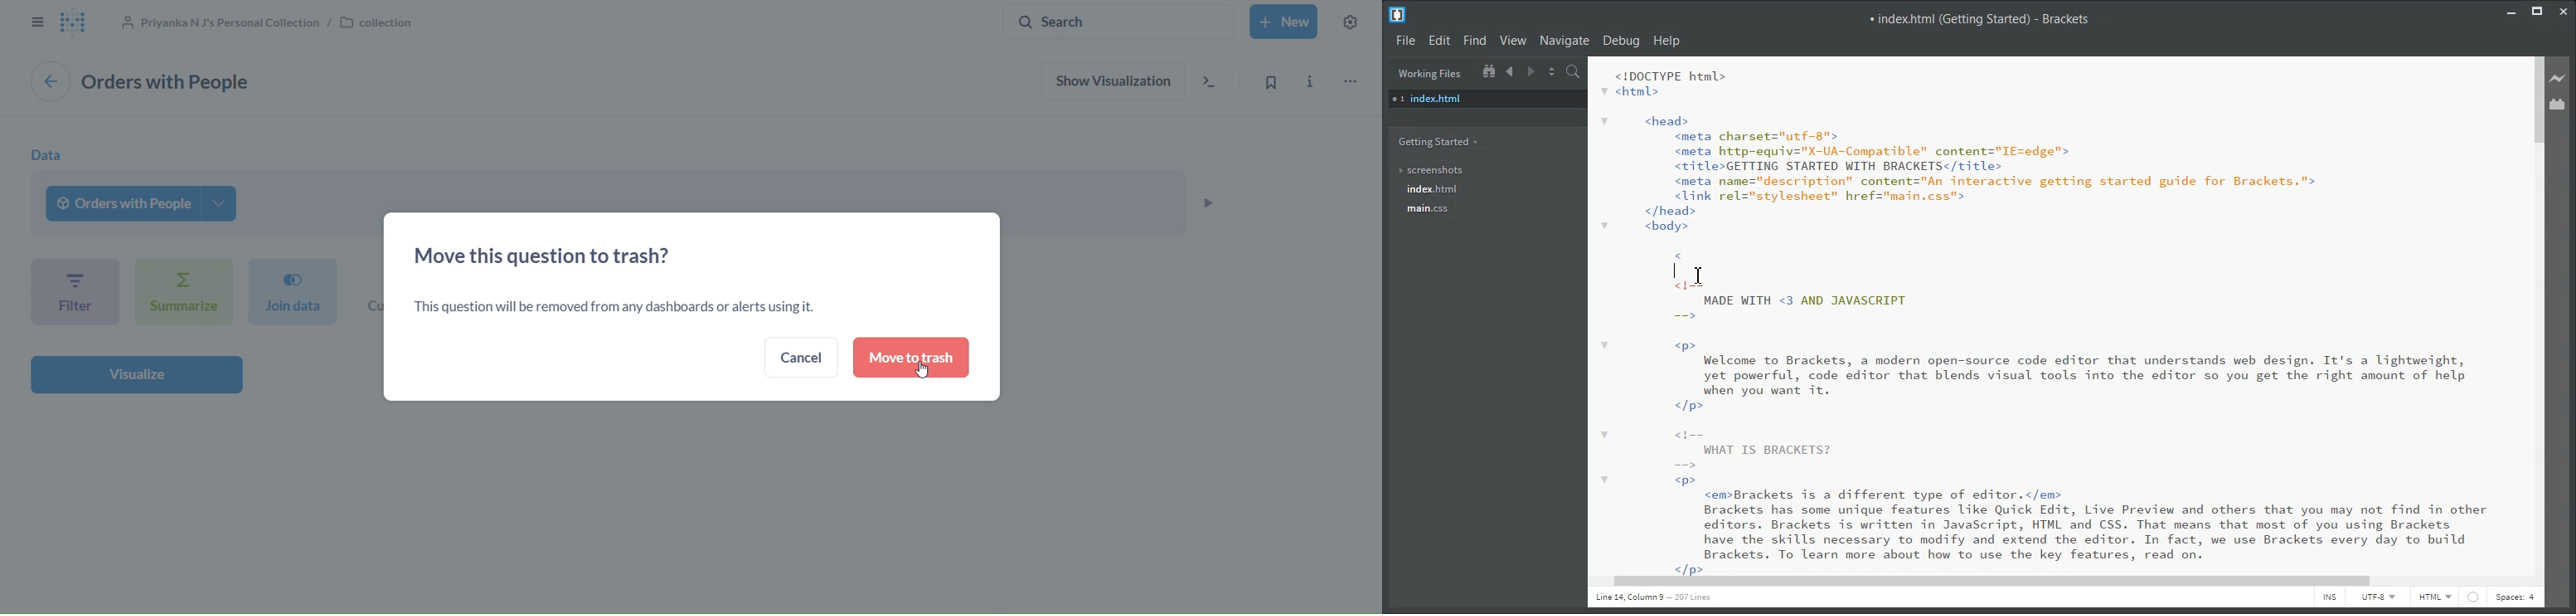 This screenshot has width=2576, height=616. Describe the element at coordinates (1489, 71) in the screenshot. I see `Show in the File Tree` at that location.